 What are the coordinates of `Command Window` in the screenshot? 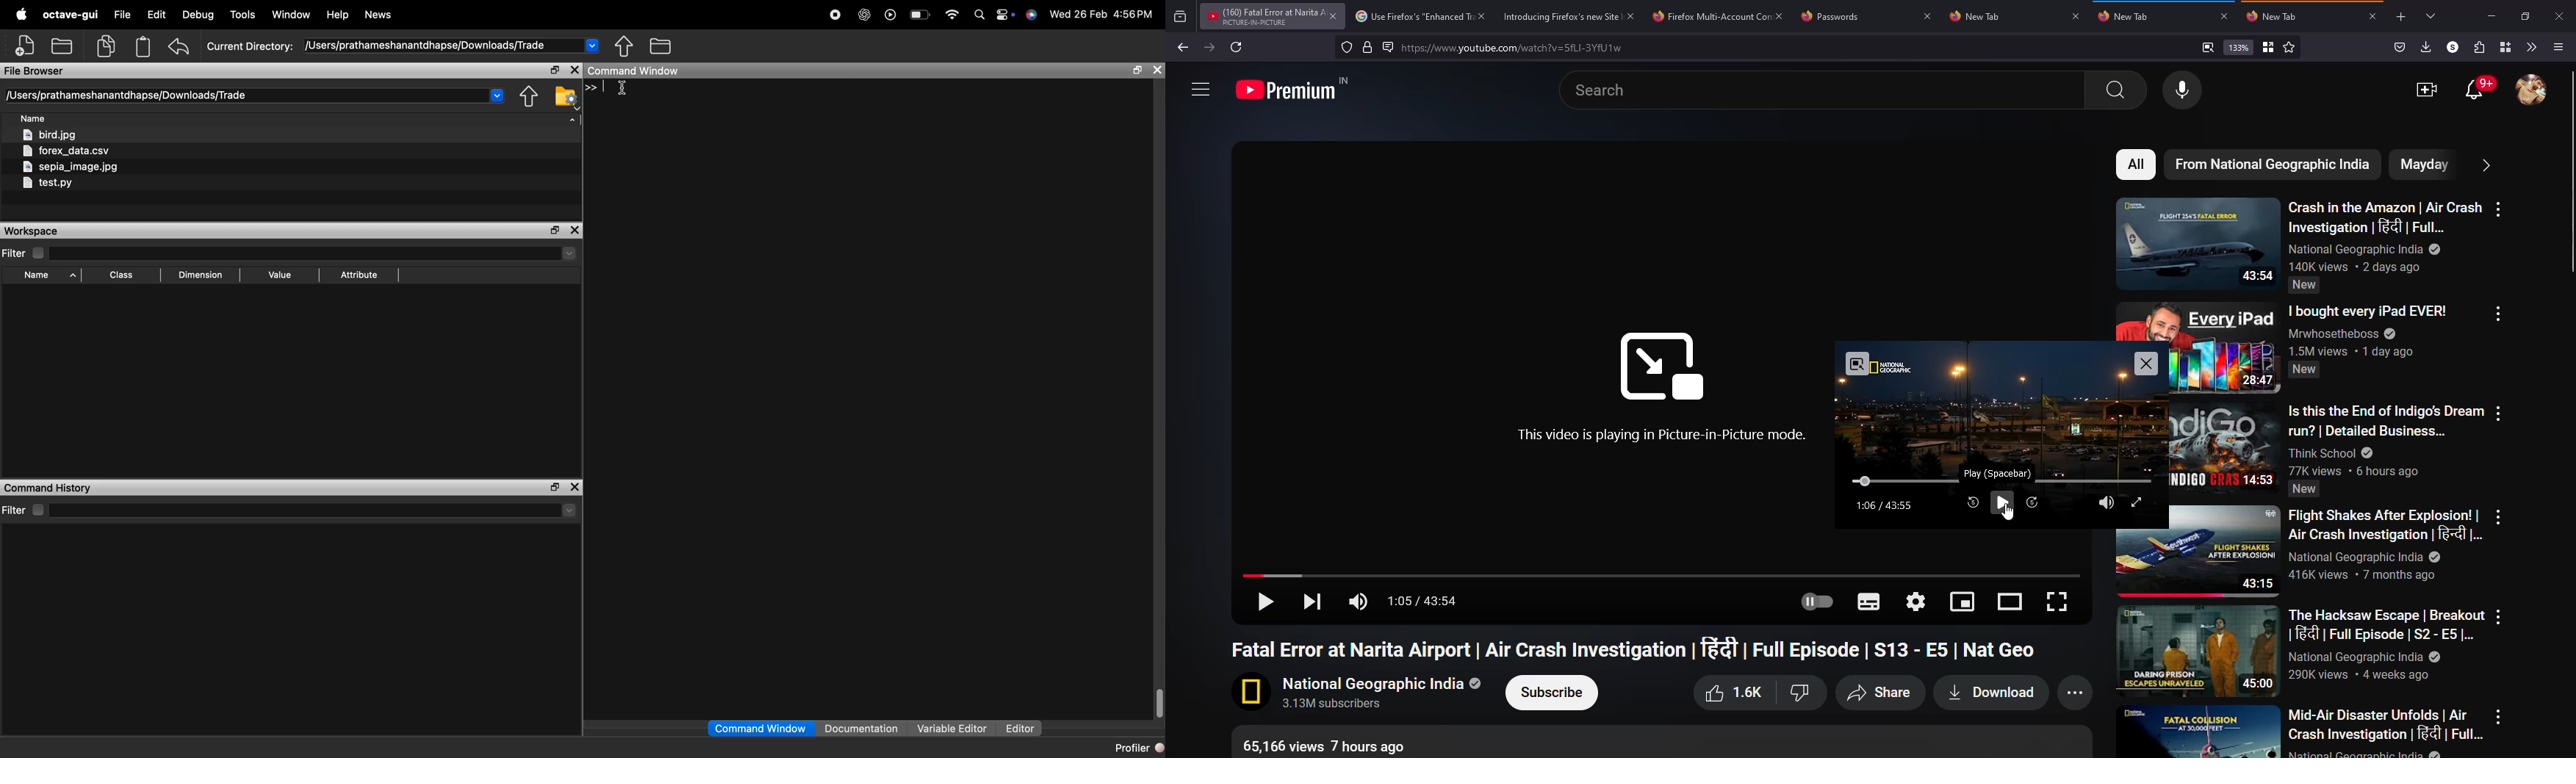 It's located at (762, 728).